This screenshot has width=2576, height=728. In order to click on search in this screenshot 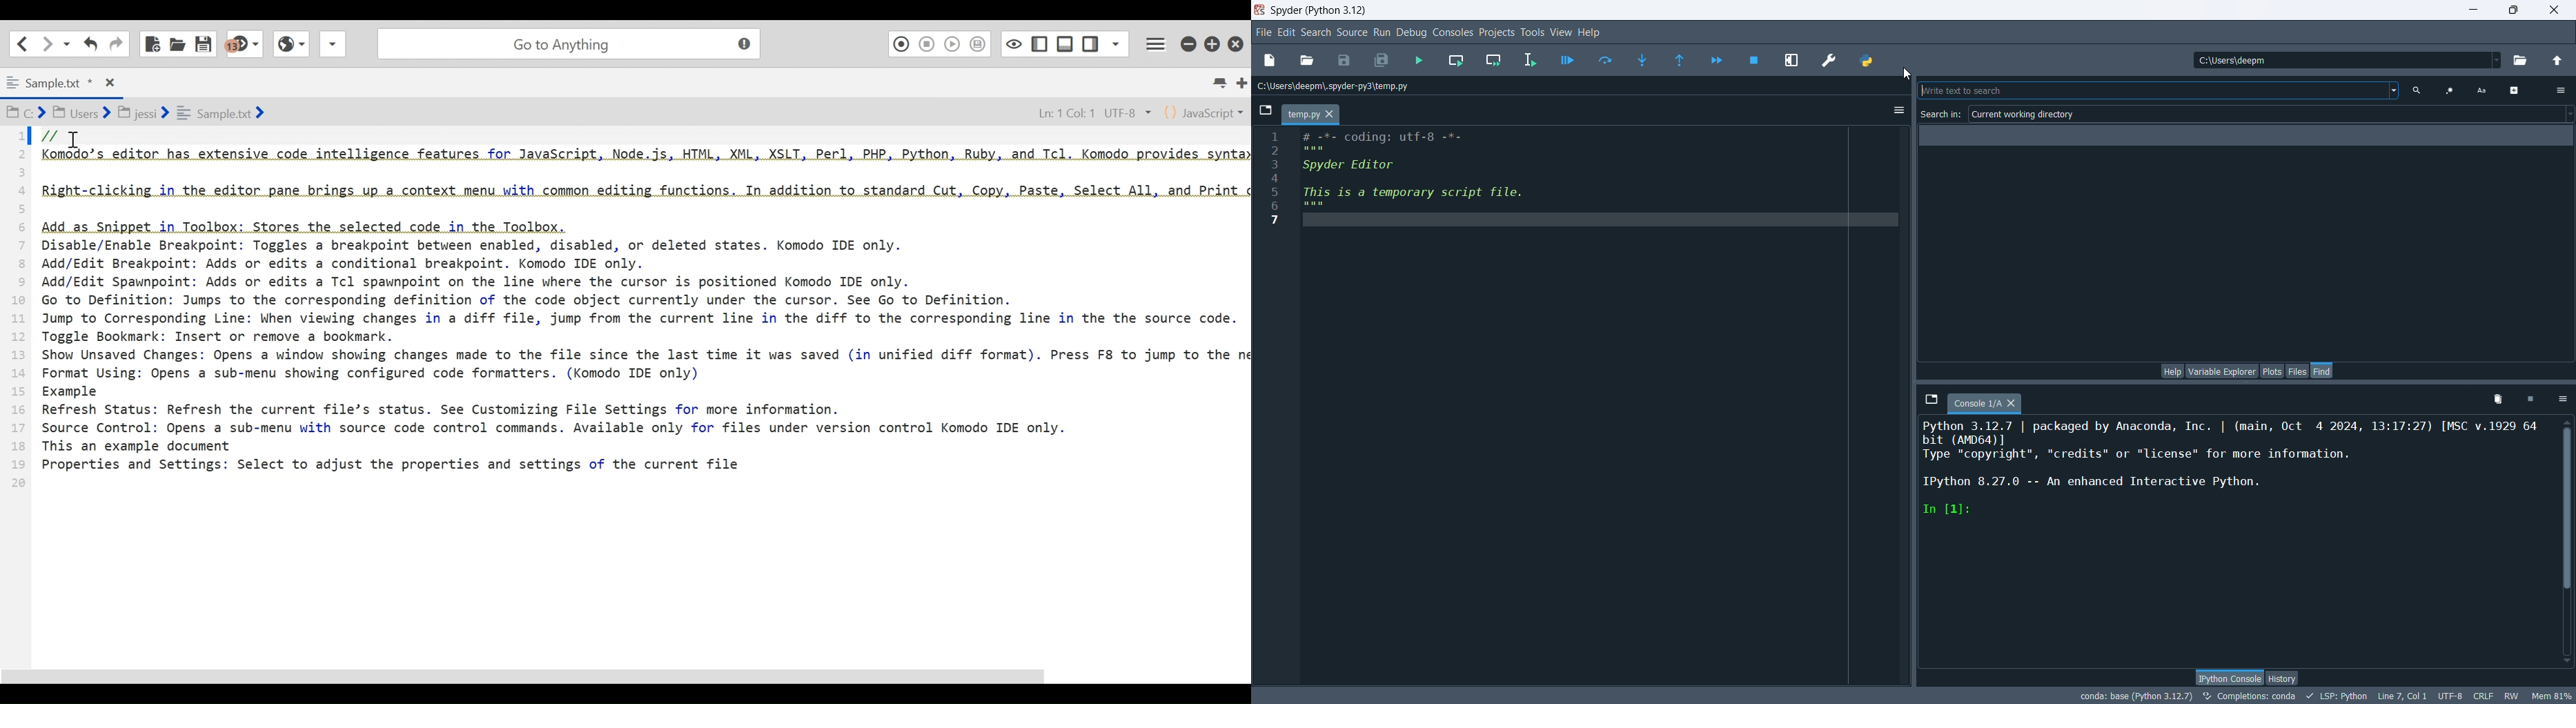, I will do `click(1317, 32)`.